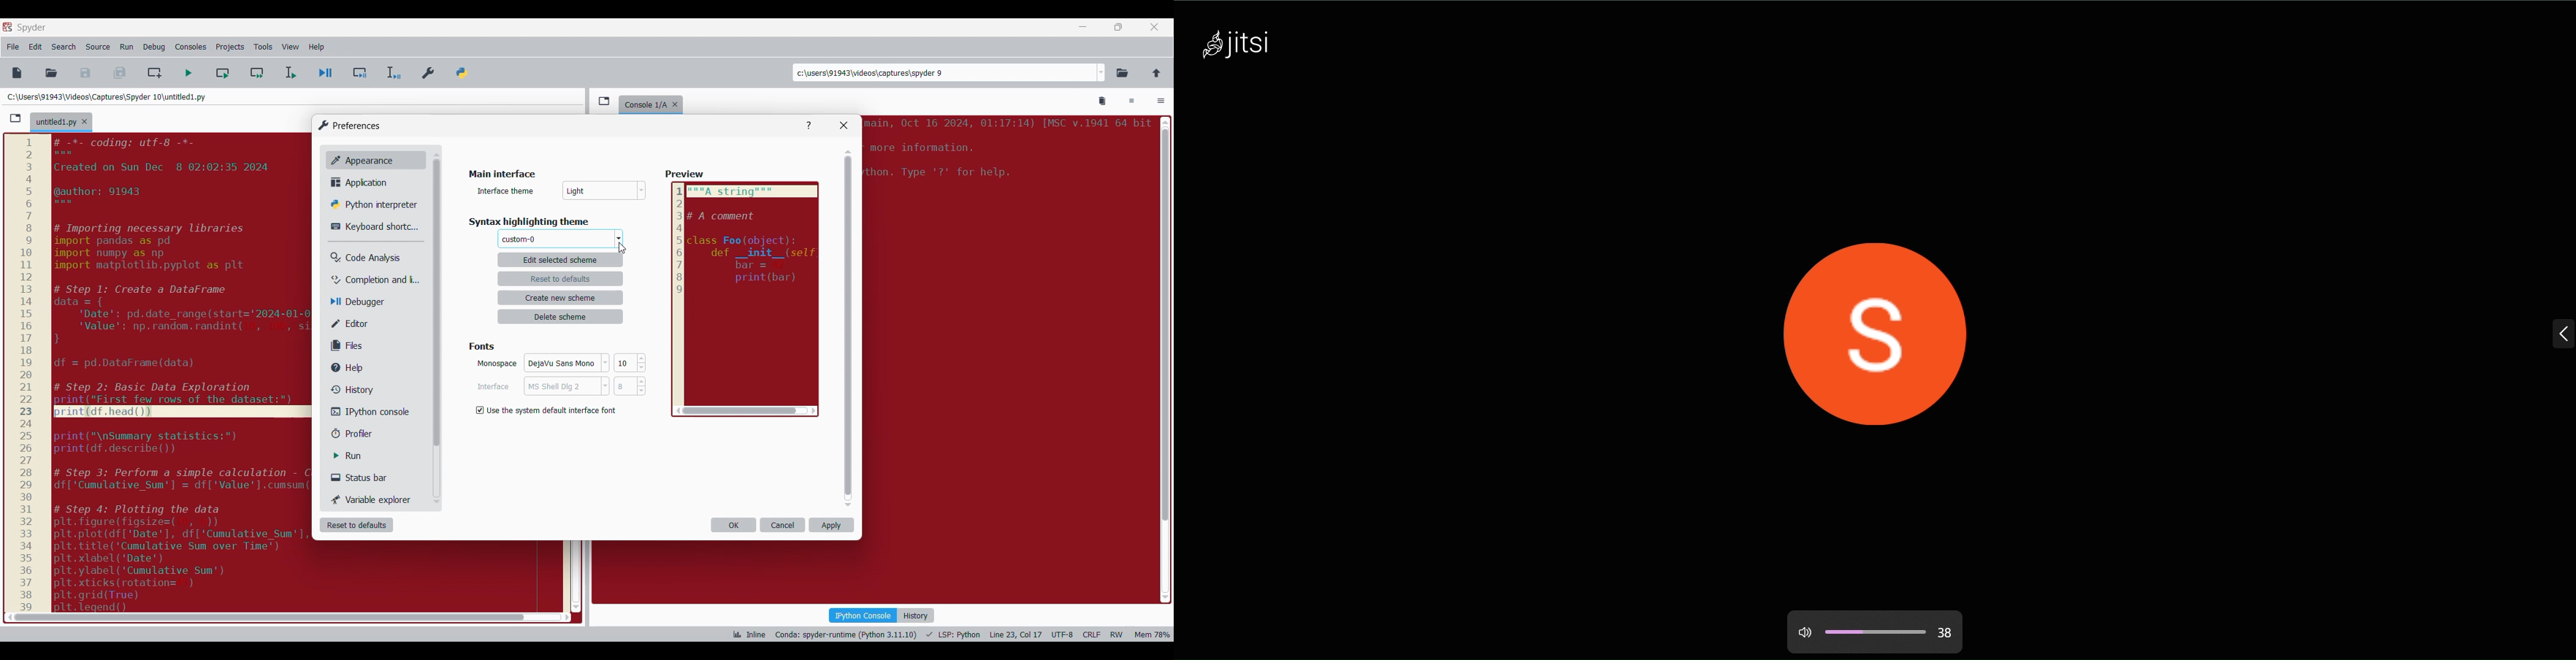 The image size is (2576, 672). What do you see at coordinates (119, 73) in the screenshot?
I see `Save all files` at bounding box center [119, 73].